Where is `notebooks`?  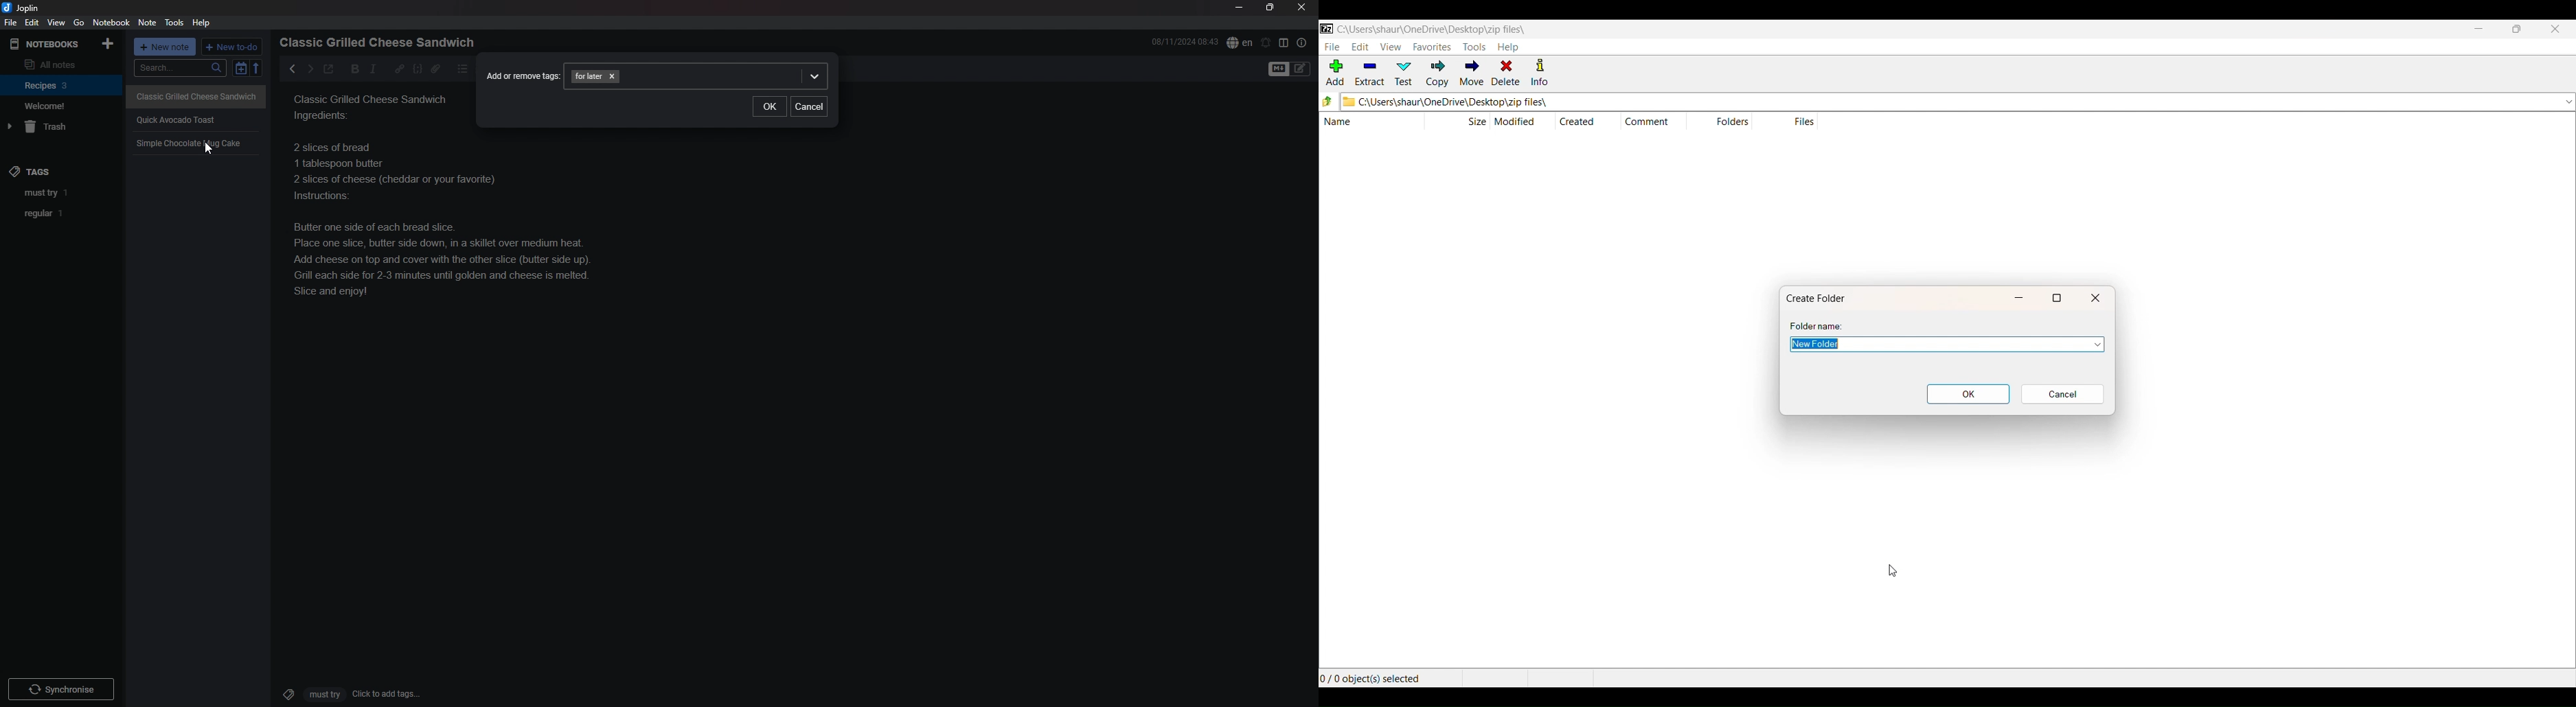
notebooks is located at coordinates (46, 44).